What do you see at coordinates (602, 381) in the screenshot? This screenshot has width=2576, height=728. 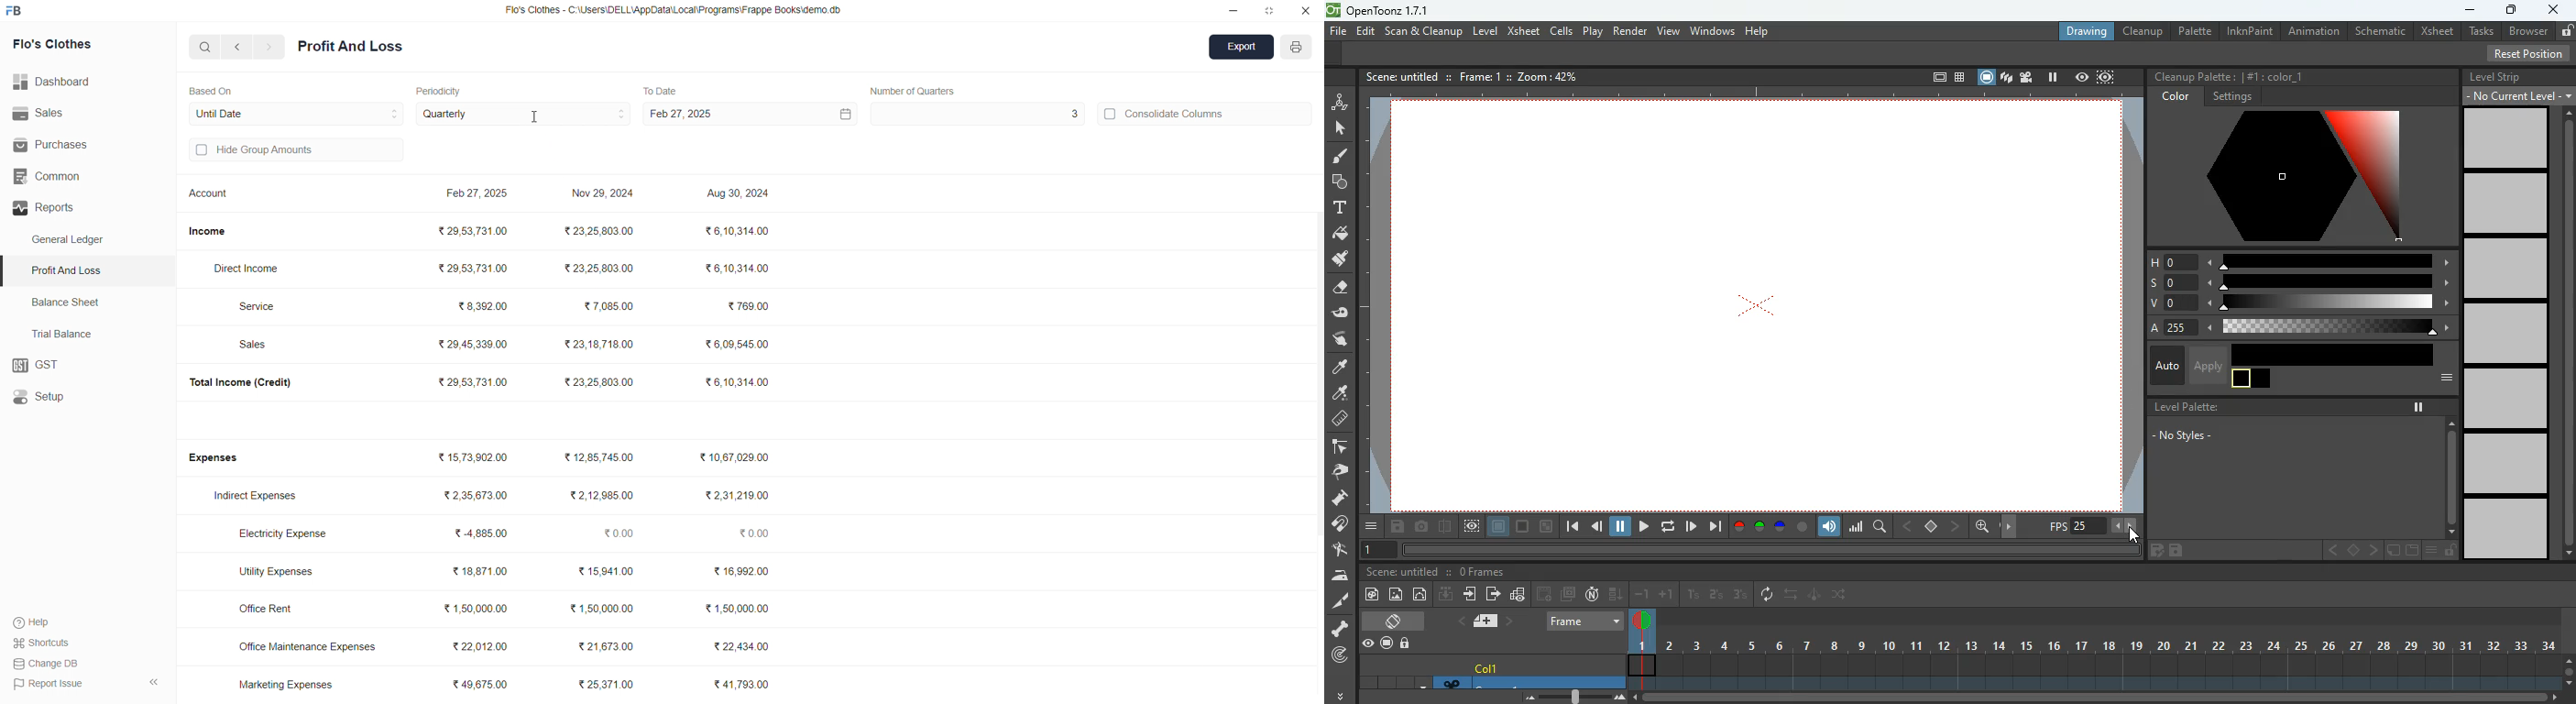 I see `₹23,25,803.00` at bounding box center [602, 381].